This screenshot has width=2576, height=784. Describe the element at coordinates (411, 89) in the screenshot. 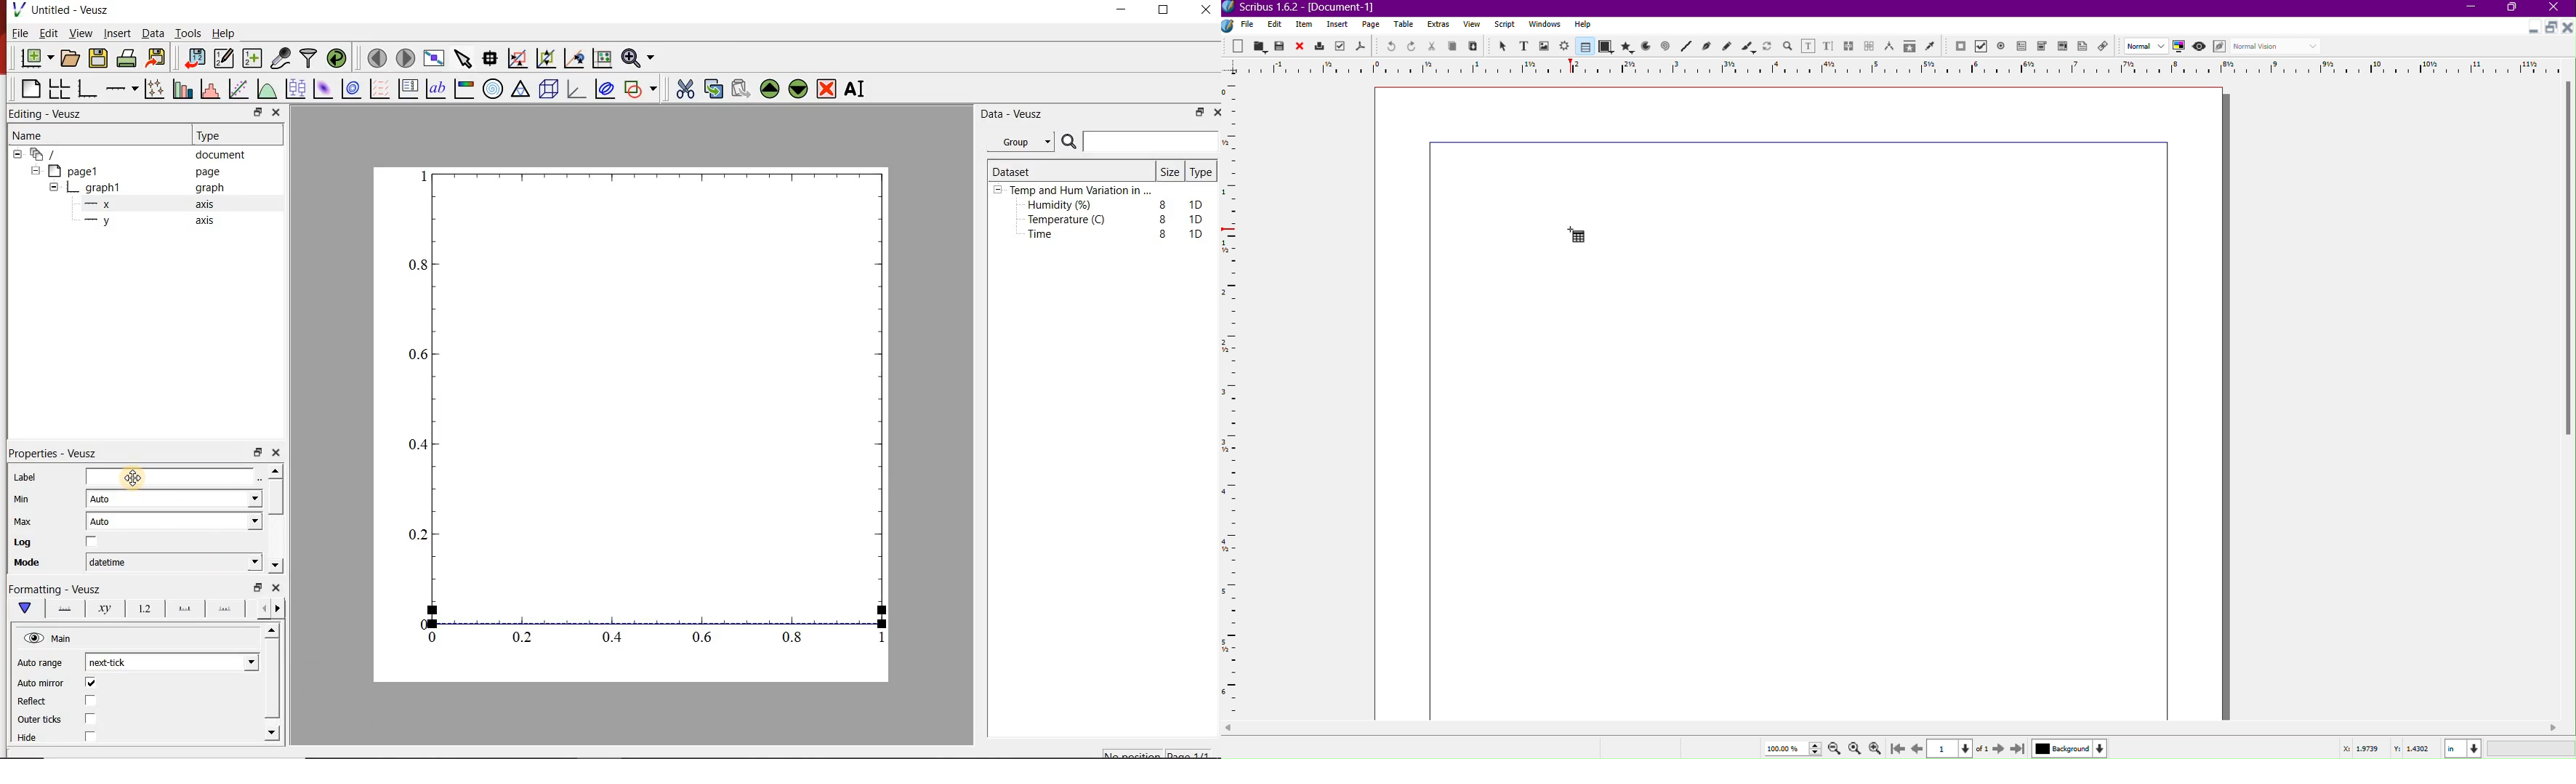

I see `plot key` at that location.